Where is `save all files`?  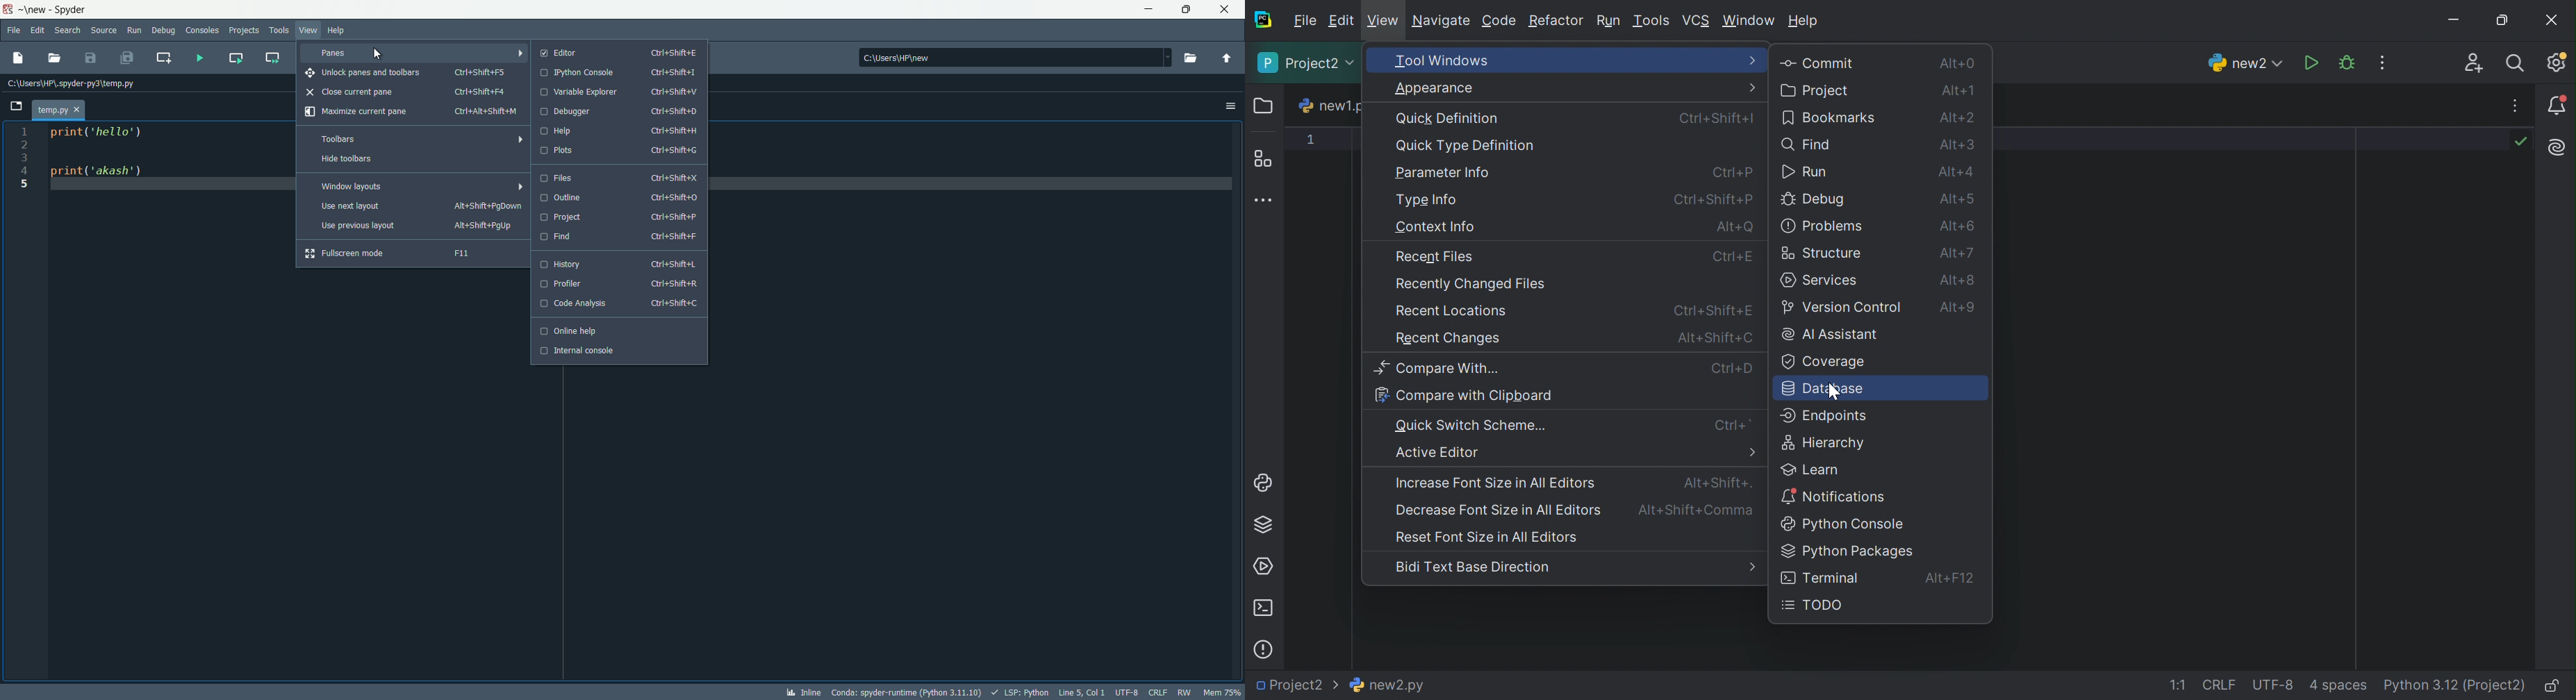 save all files is located at coordinates (126, 57).